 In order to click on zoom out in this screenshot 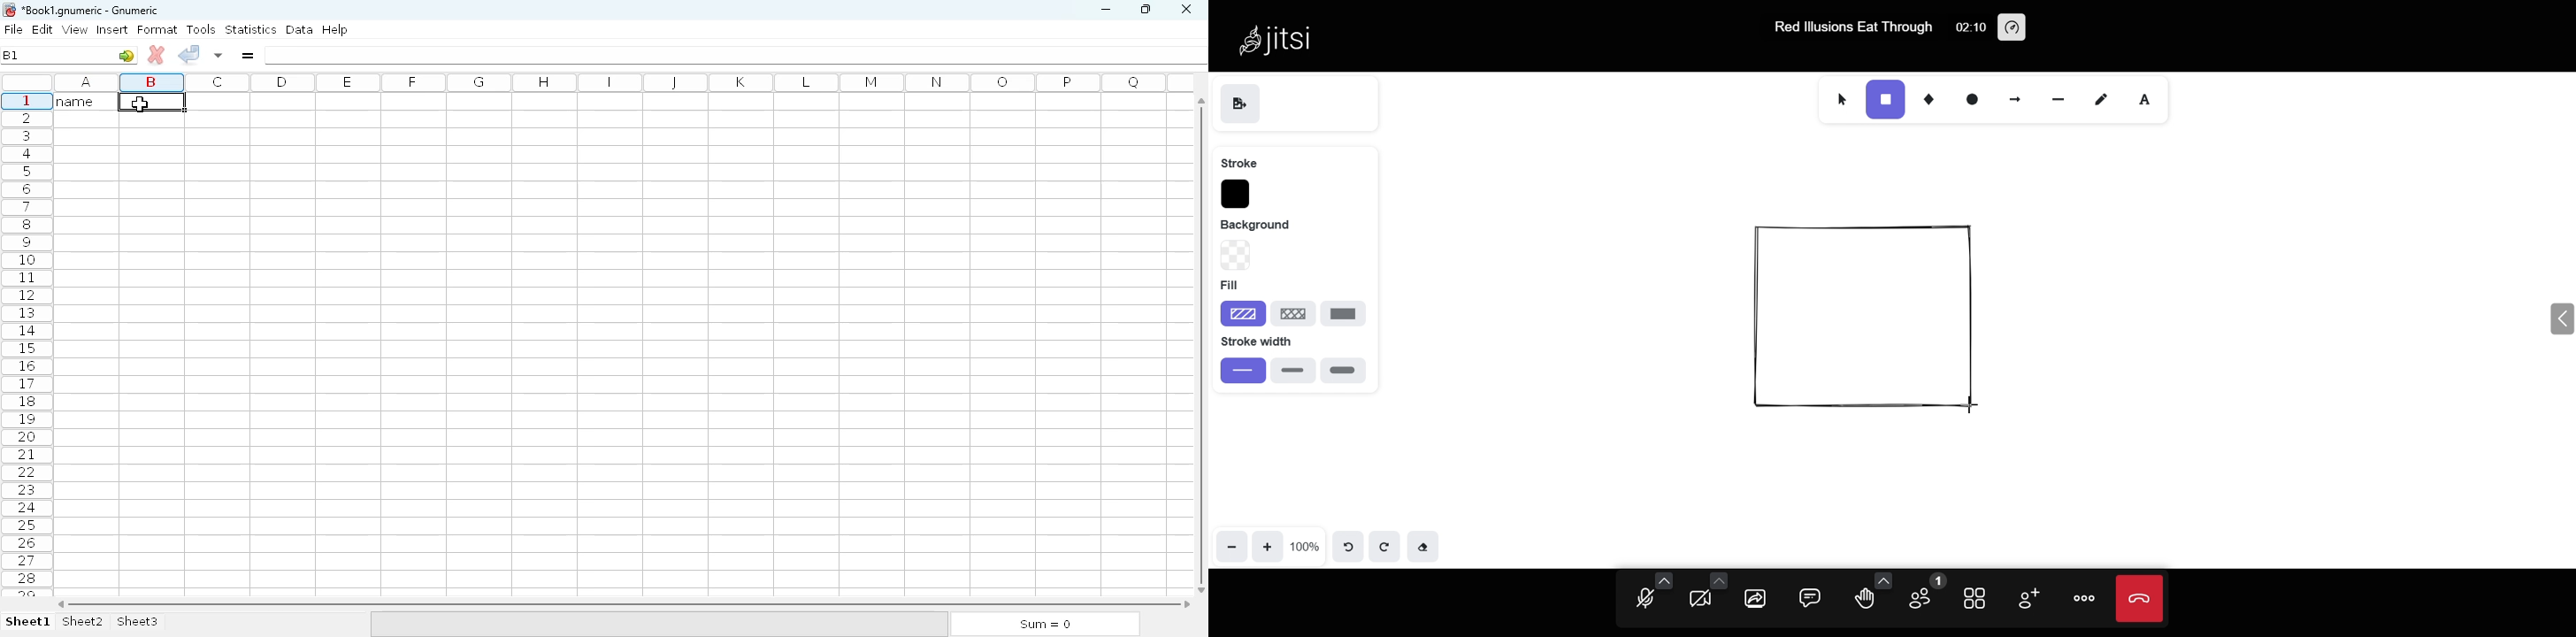, I will do `click(1231, 546)`.